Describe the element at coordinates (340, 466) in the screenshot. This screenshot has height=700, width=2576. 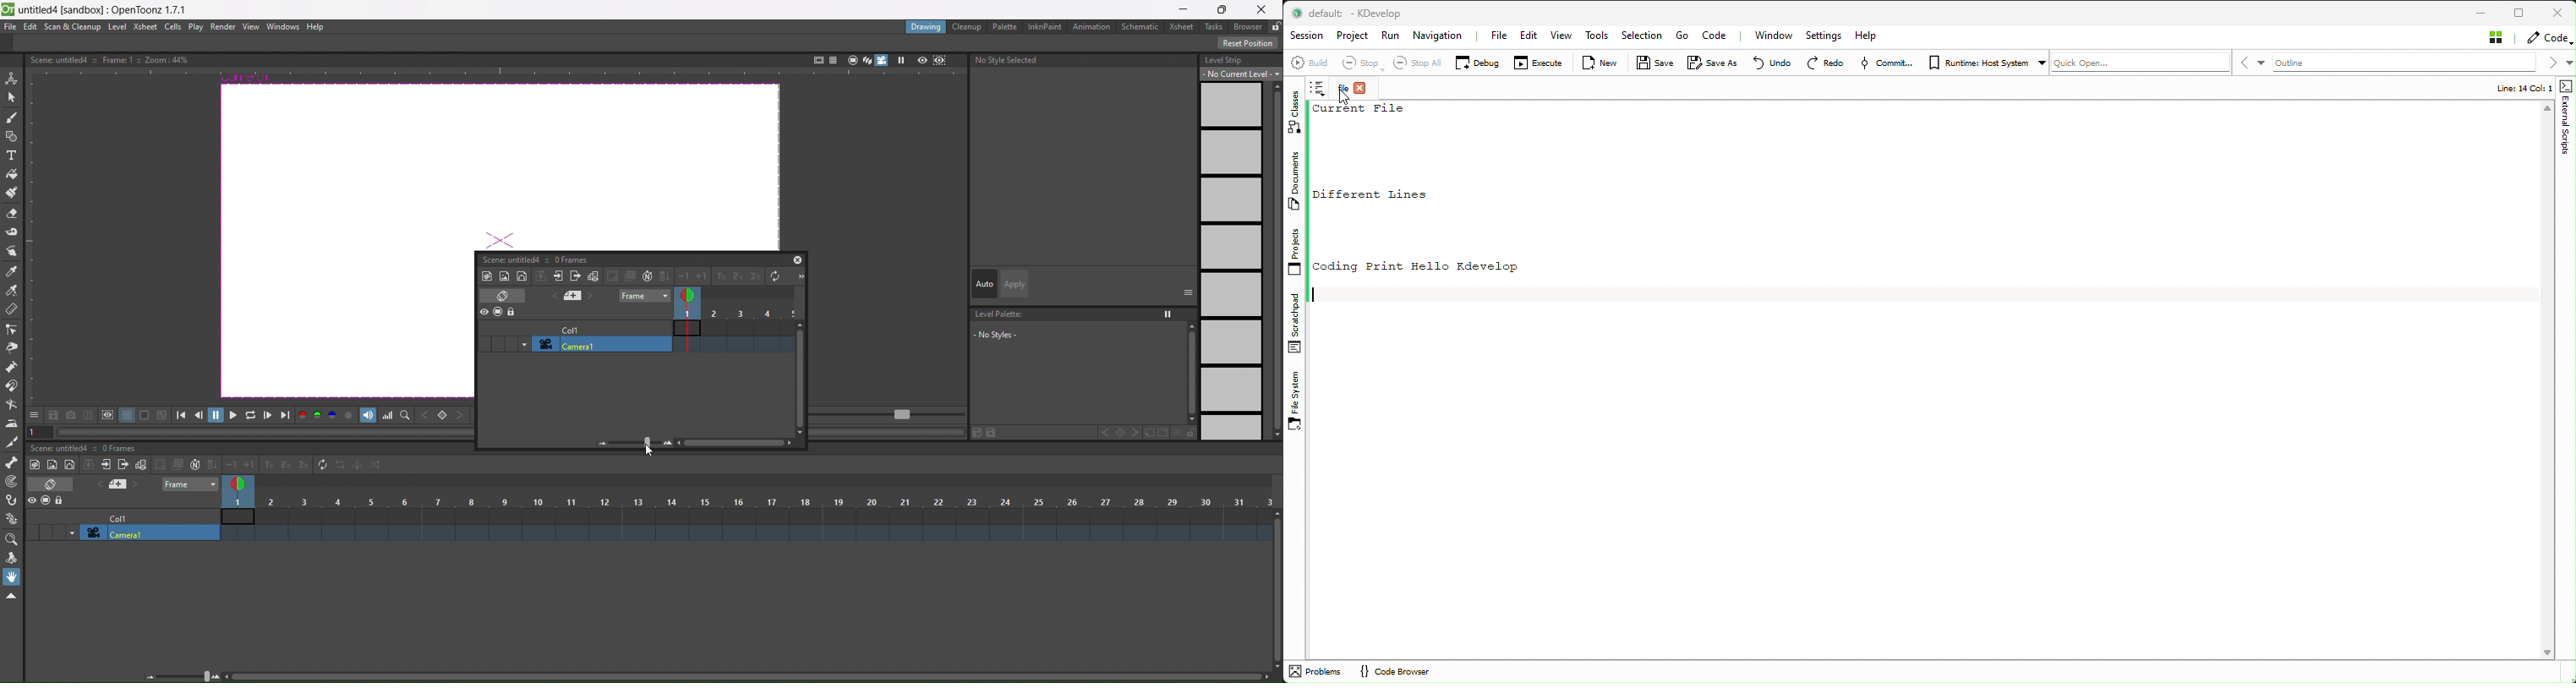
I see `reverse` at that location.